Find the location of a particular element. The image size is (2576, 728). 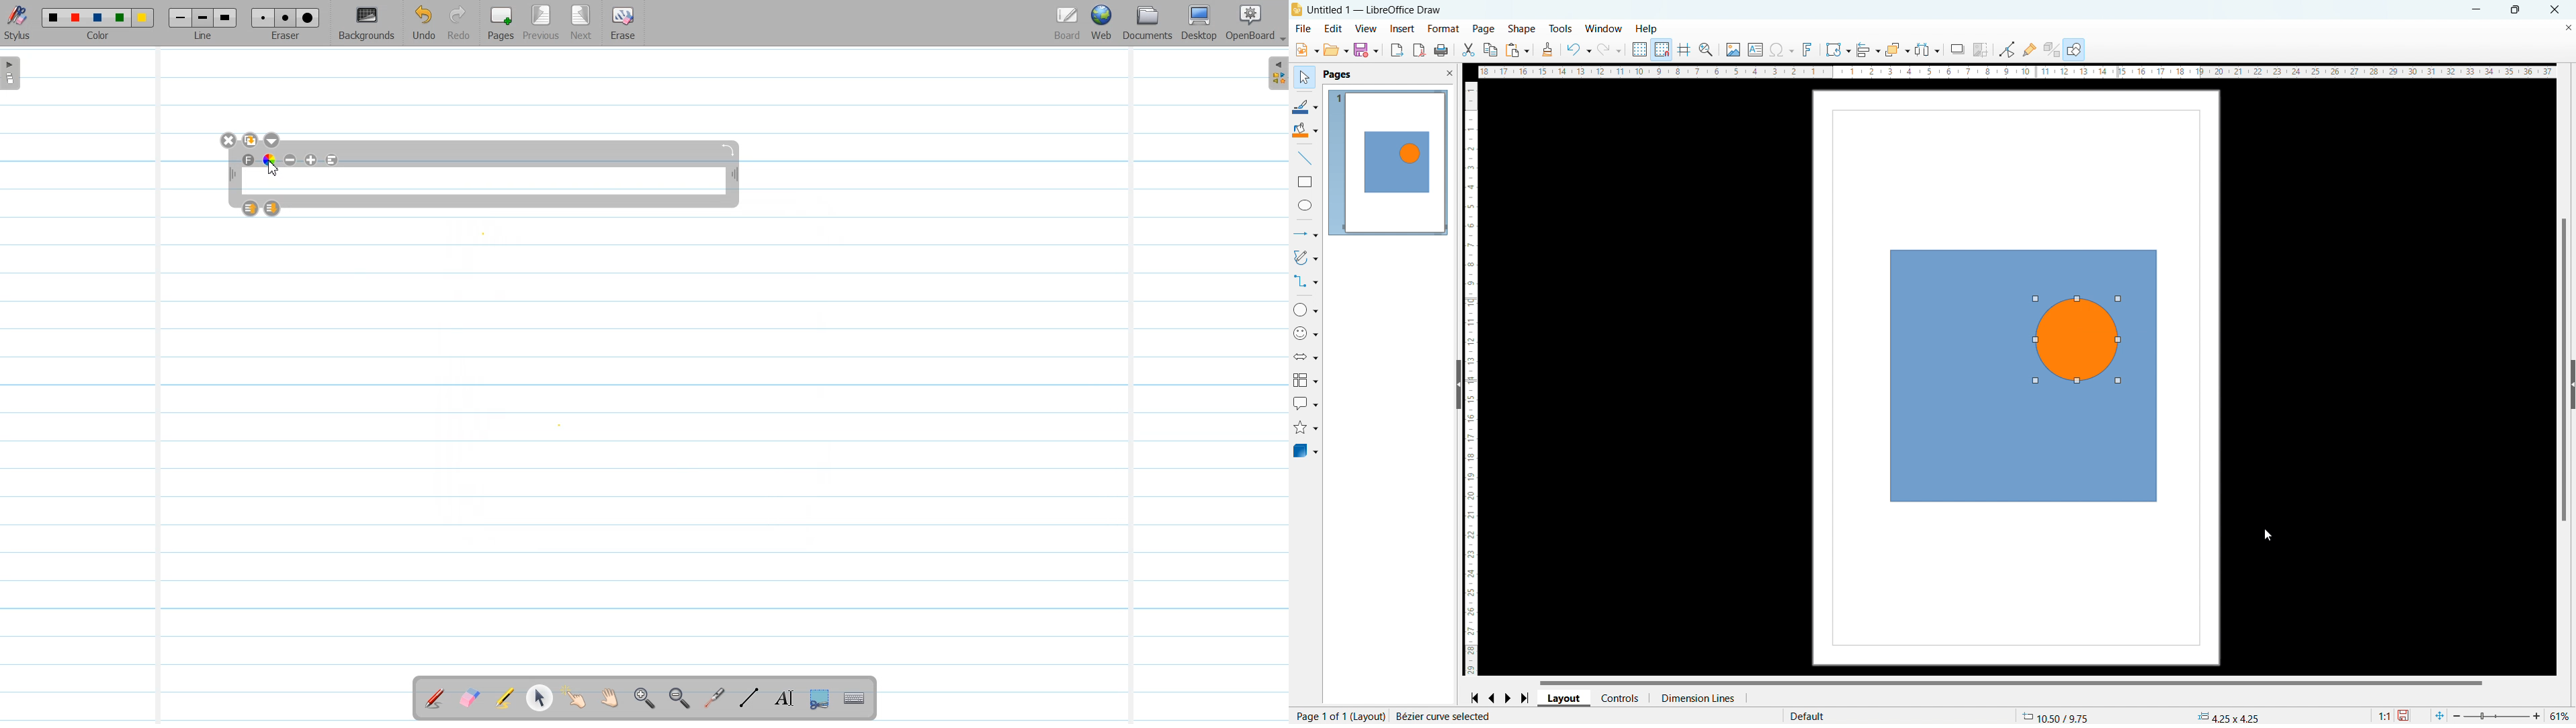

cursor is located at coordinates (2266, 535).